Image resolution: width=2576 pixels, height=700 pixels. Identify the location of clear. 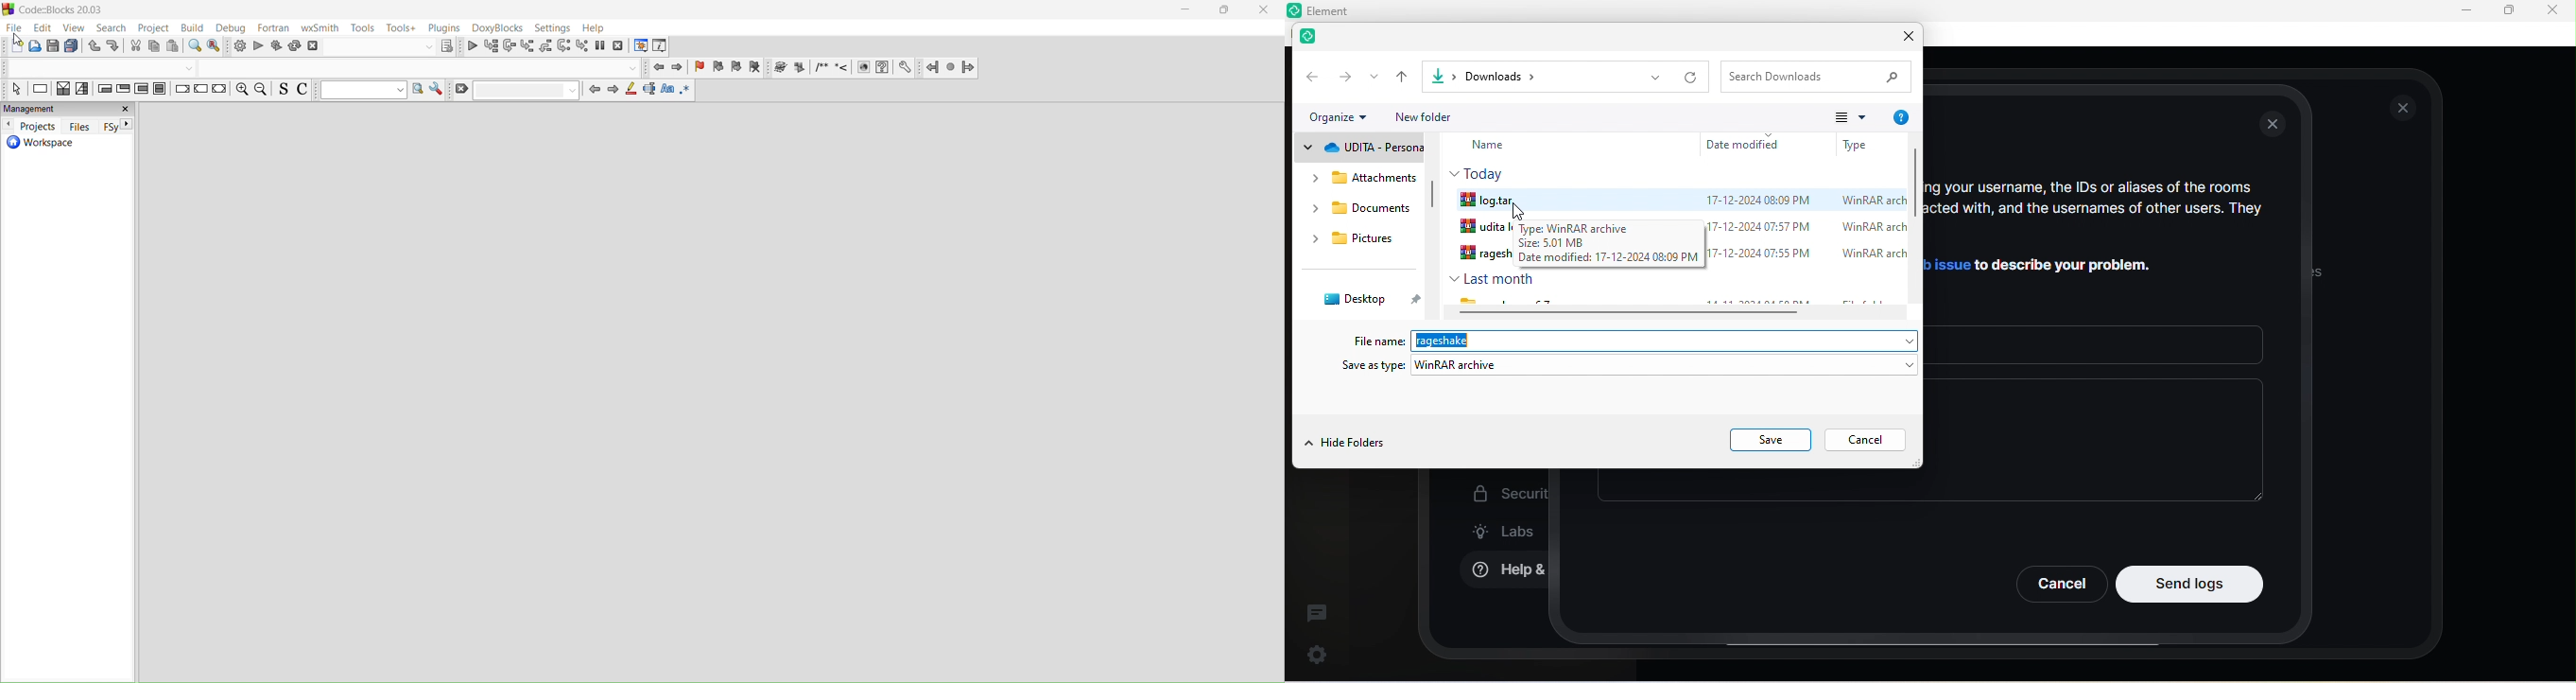
(517, 91).